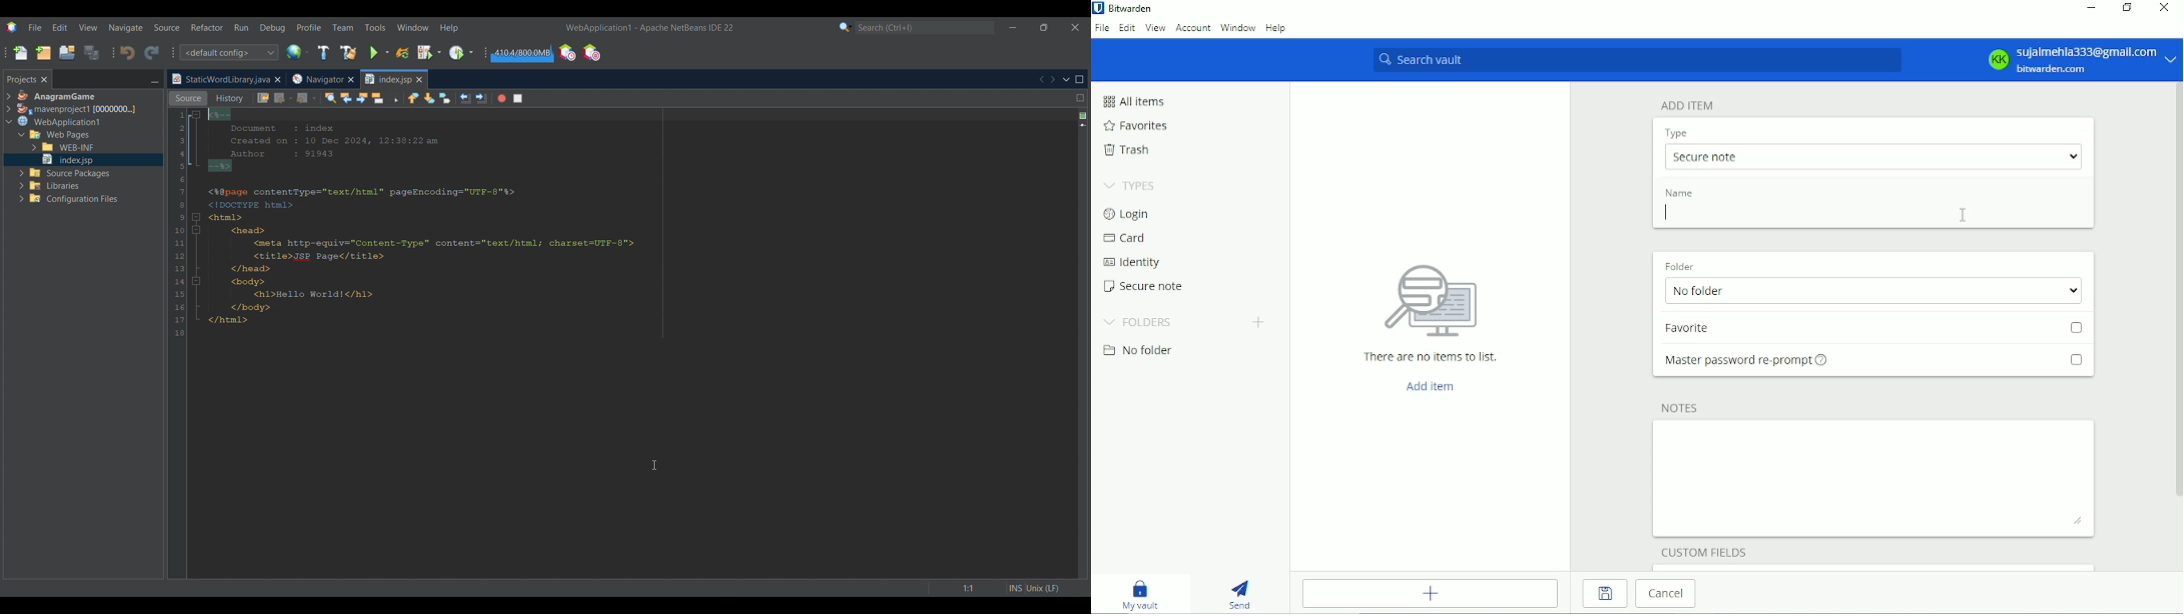 This screenshot has height=616, width=2184. Describe the element at coordinates (1432, 594) in the screenshot. I see `Add item` at that location.